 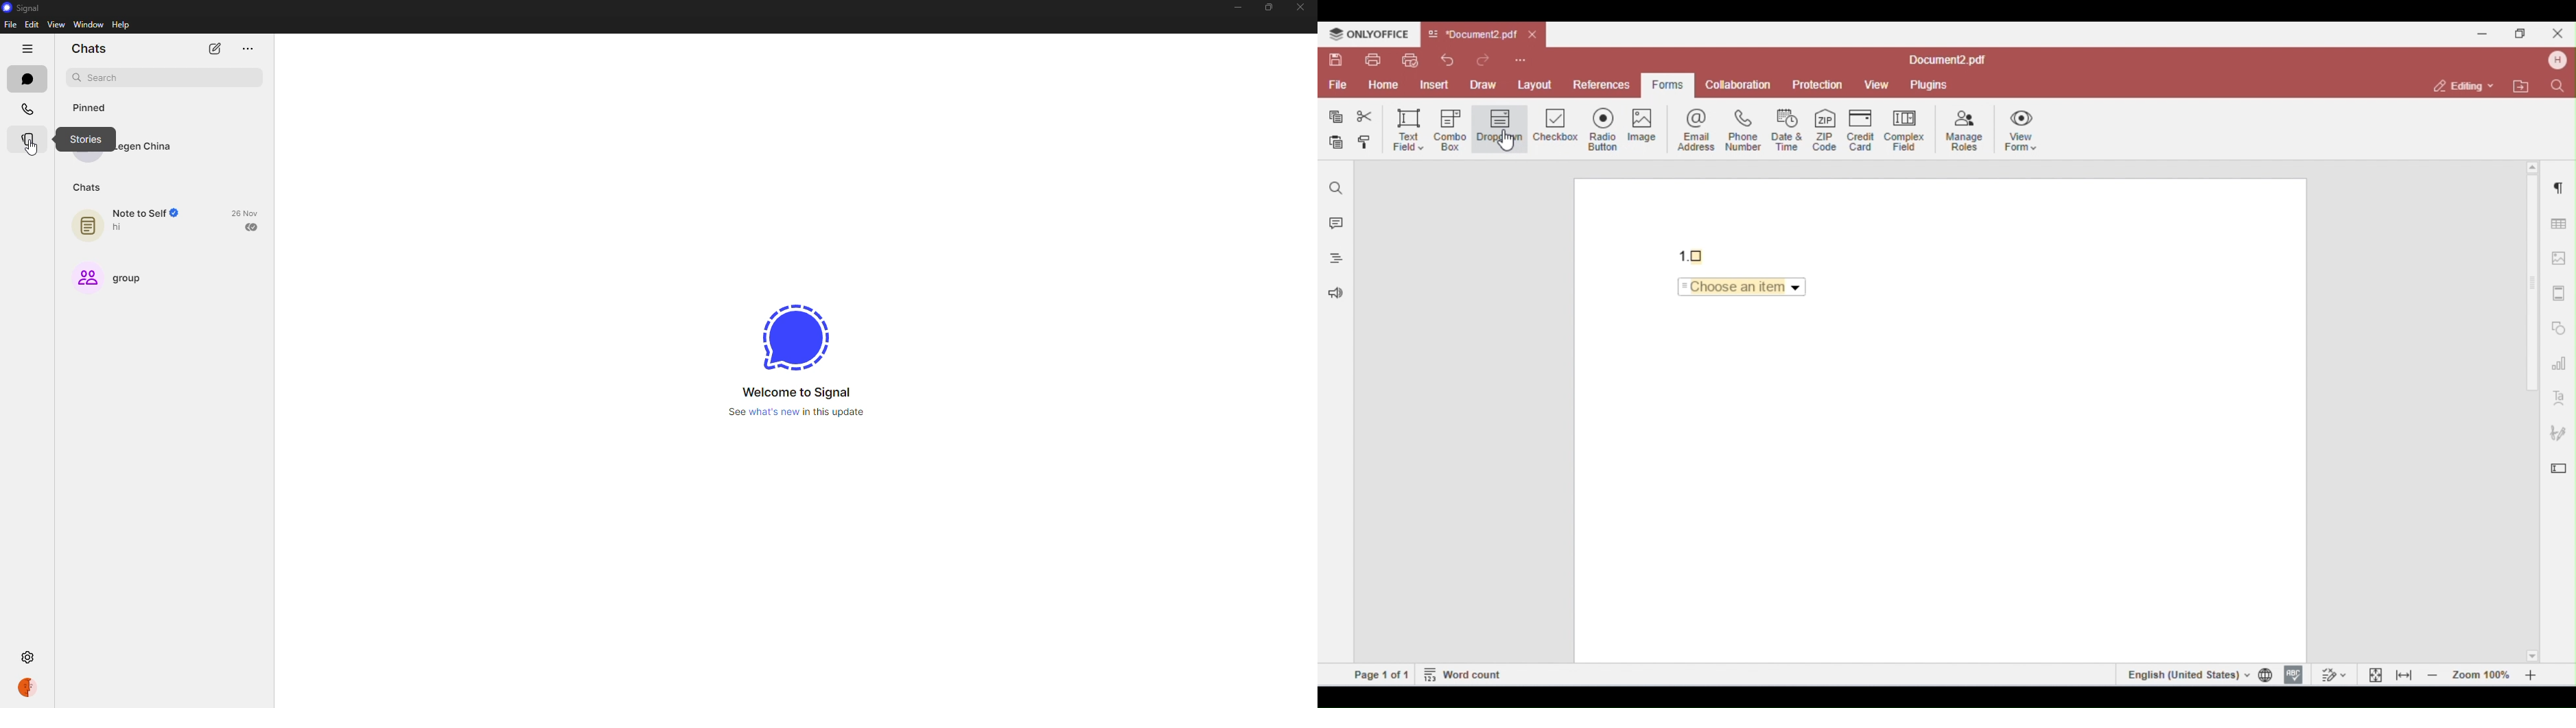 I want to click on find, so click(x=2557, y=85).